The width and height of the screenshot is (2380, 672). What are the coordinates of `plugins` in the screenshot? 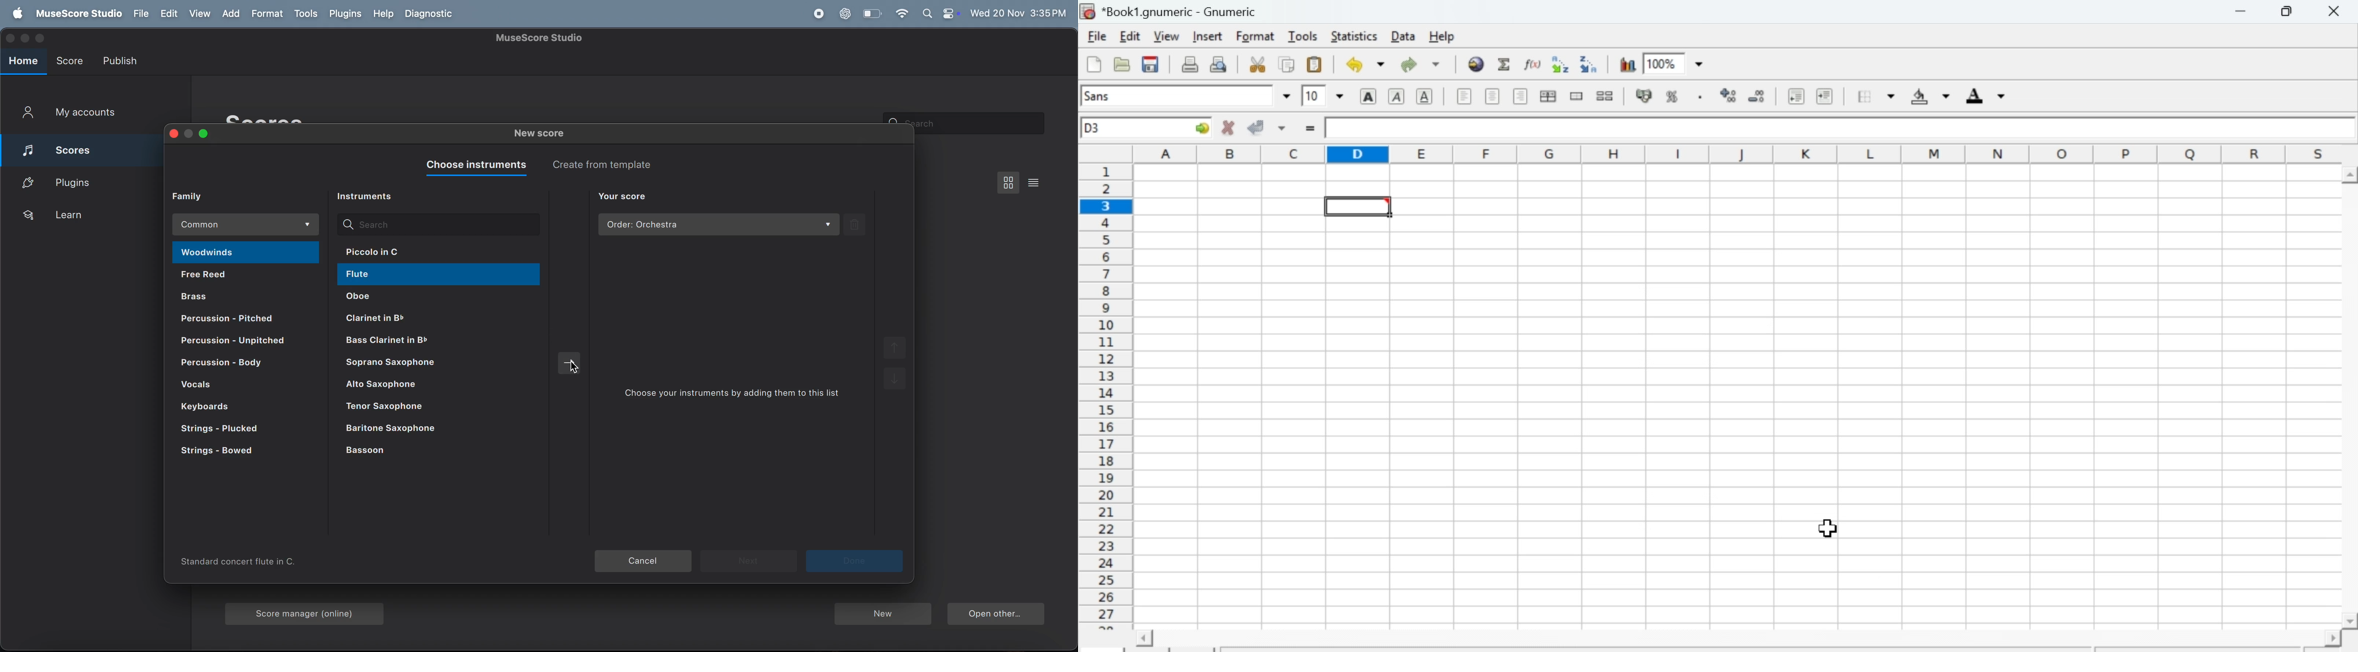 It's located at (345, 14).